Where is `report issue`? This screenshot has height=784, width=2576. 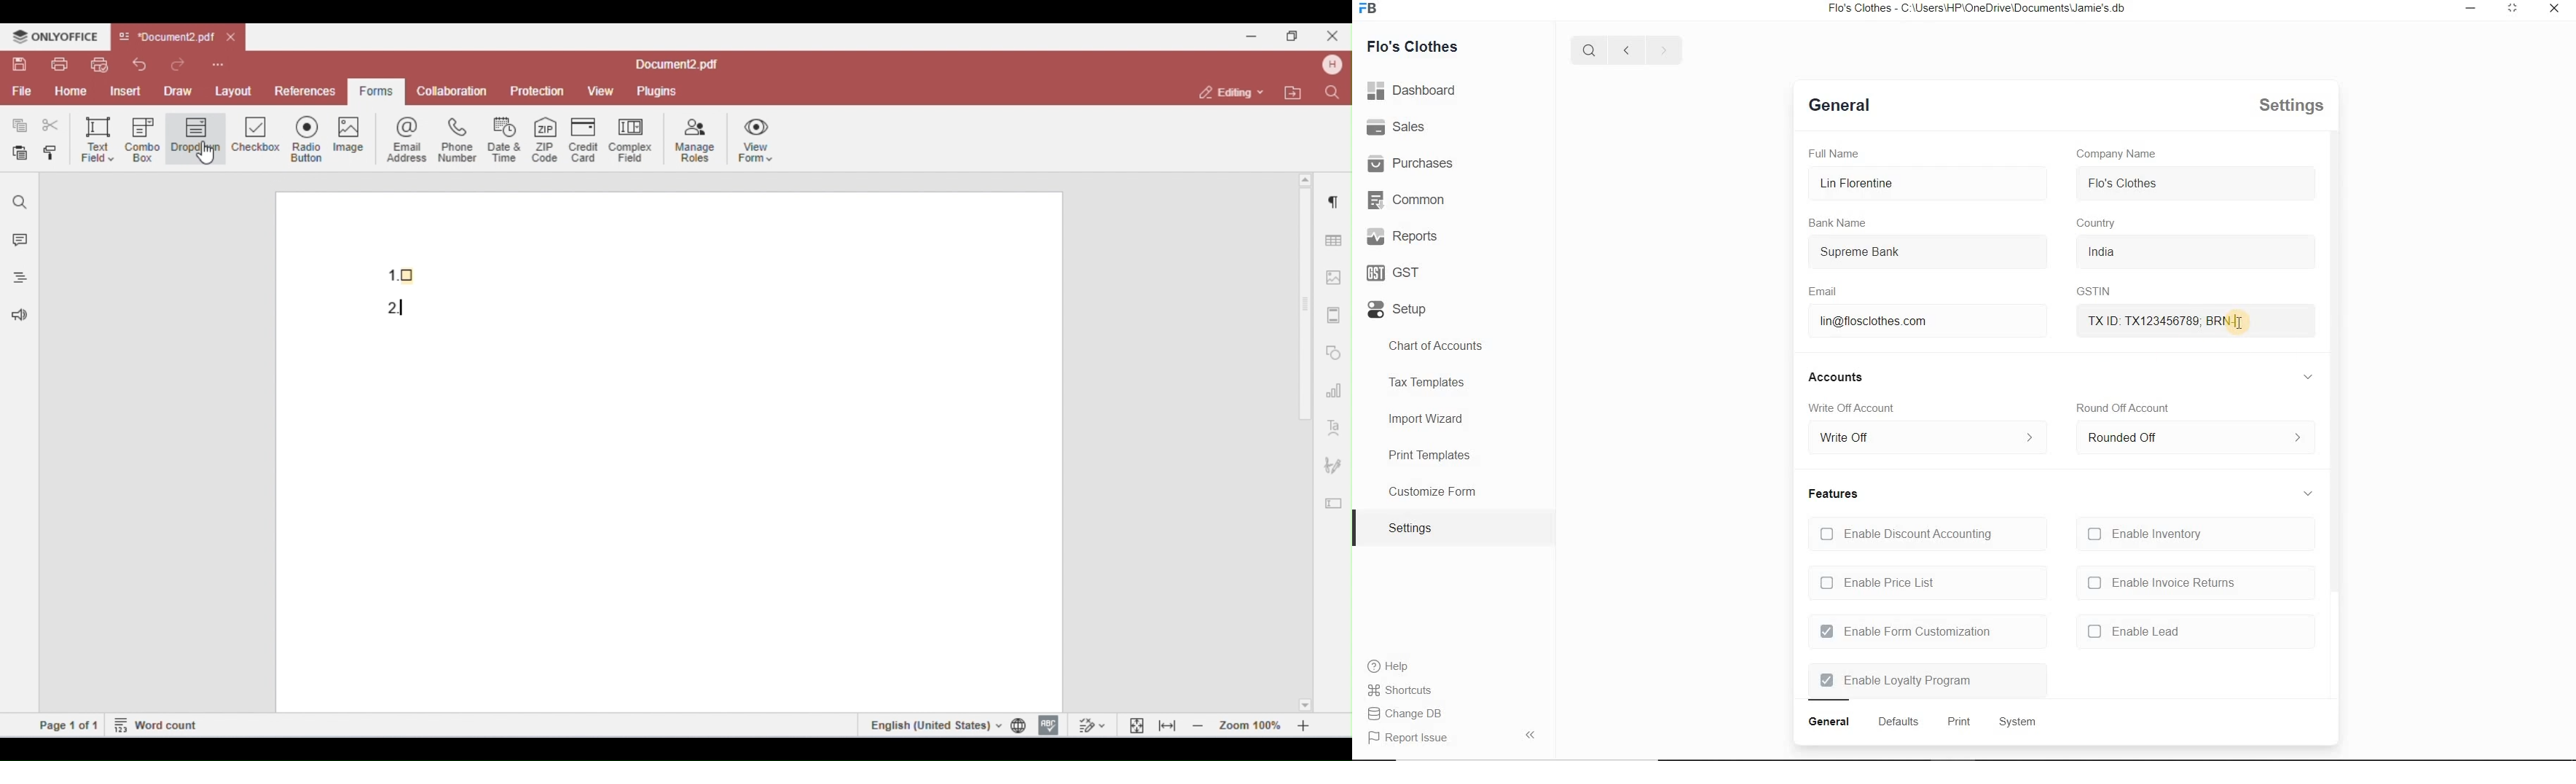
report issue is located at coordinates (1415, 738).